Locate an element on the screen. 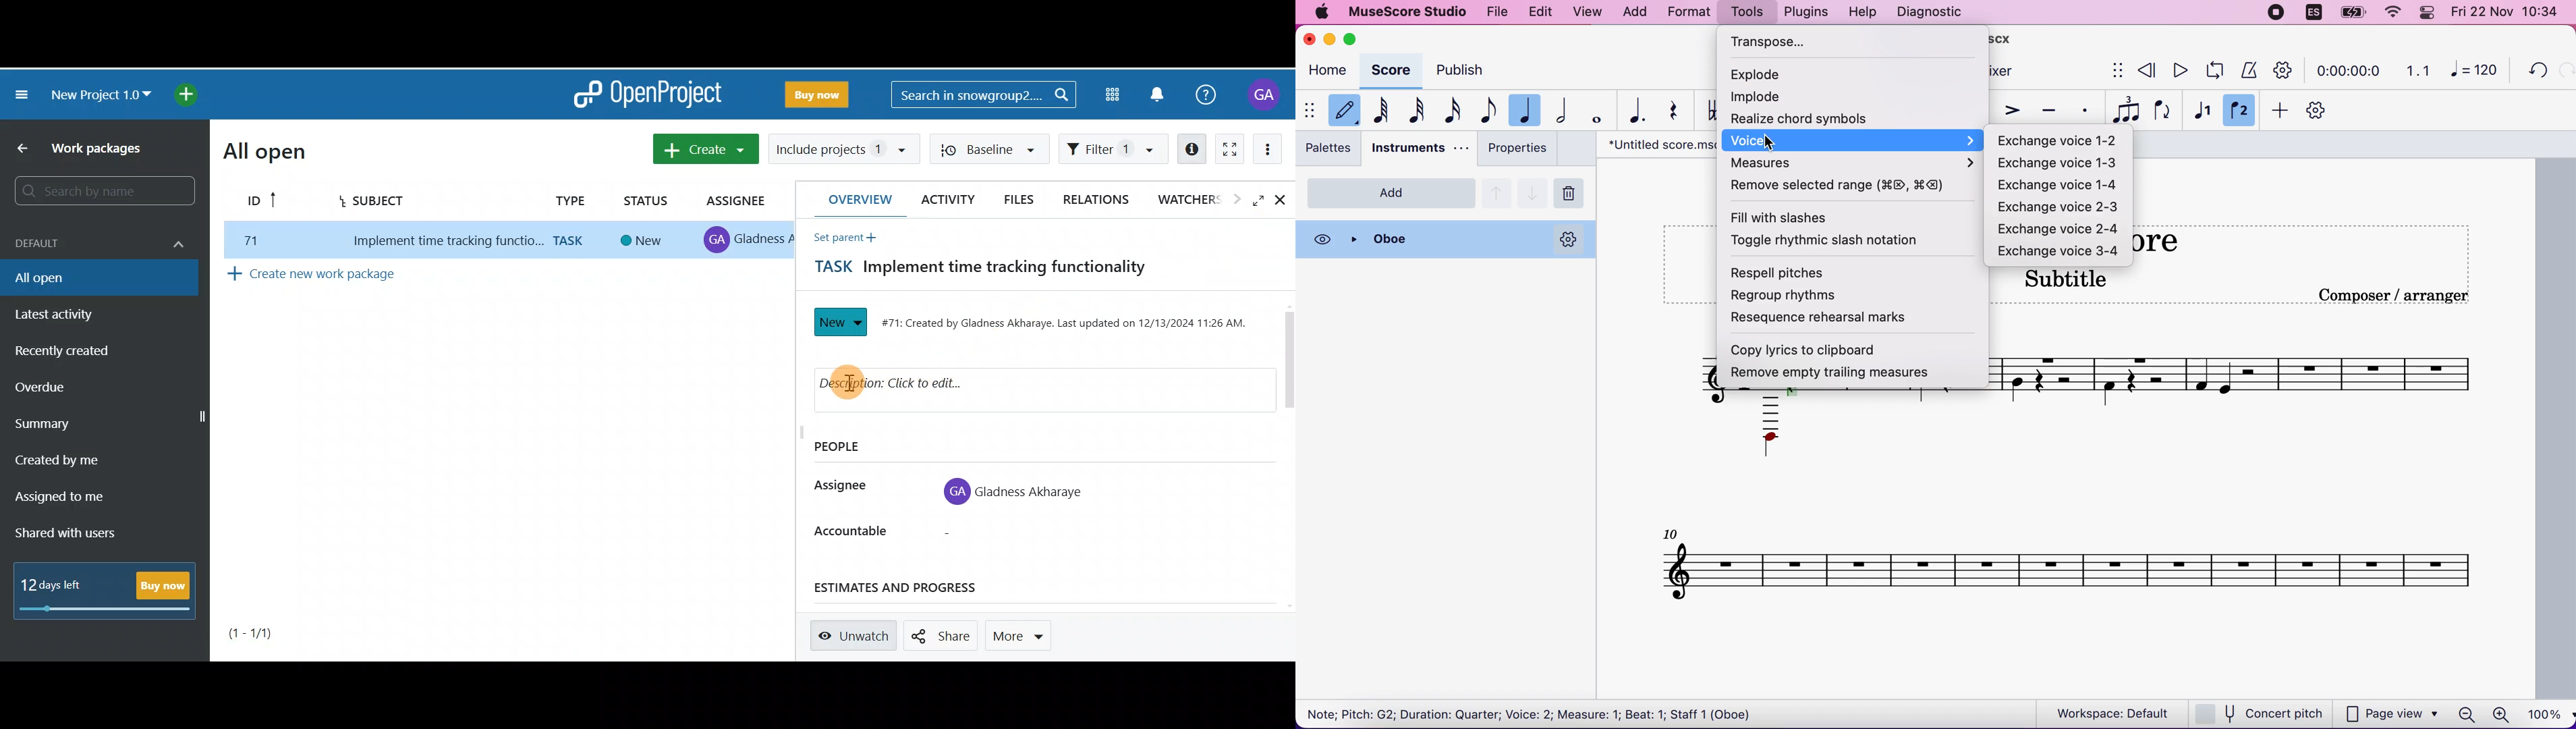  add is located at coordinates (1639, 13).